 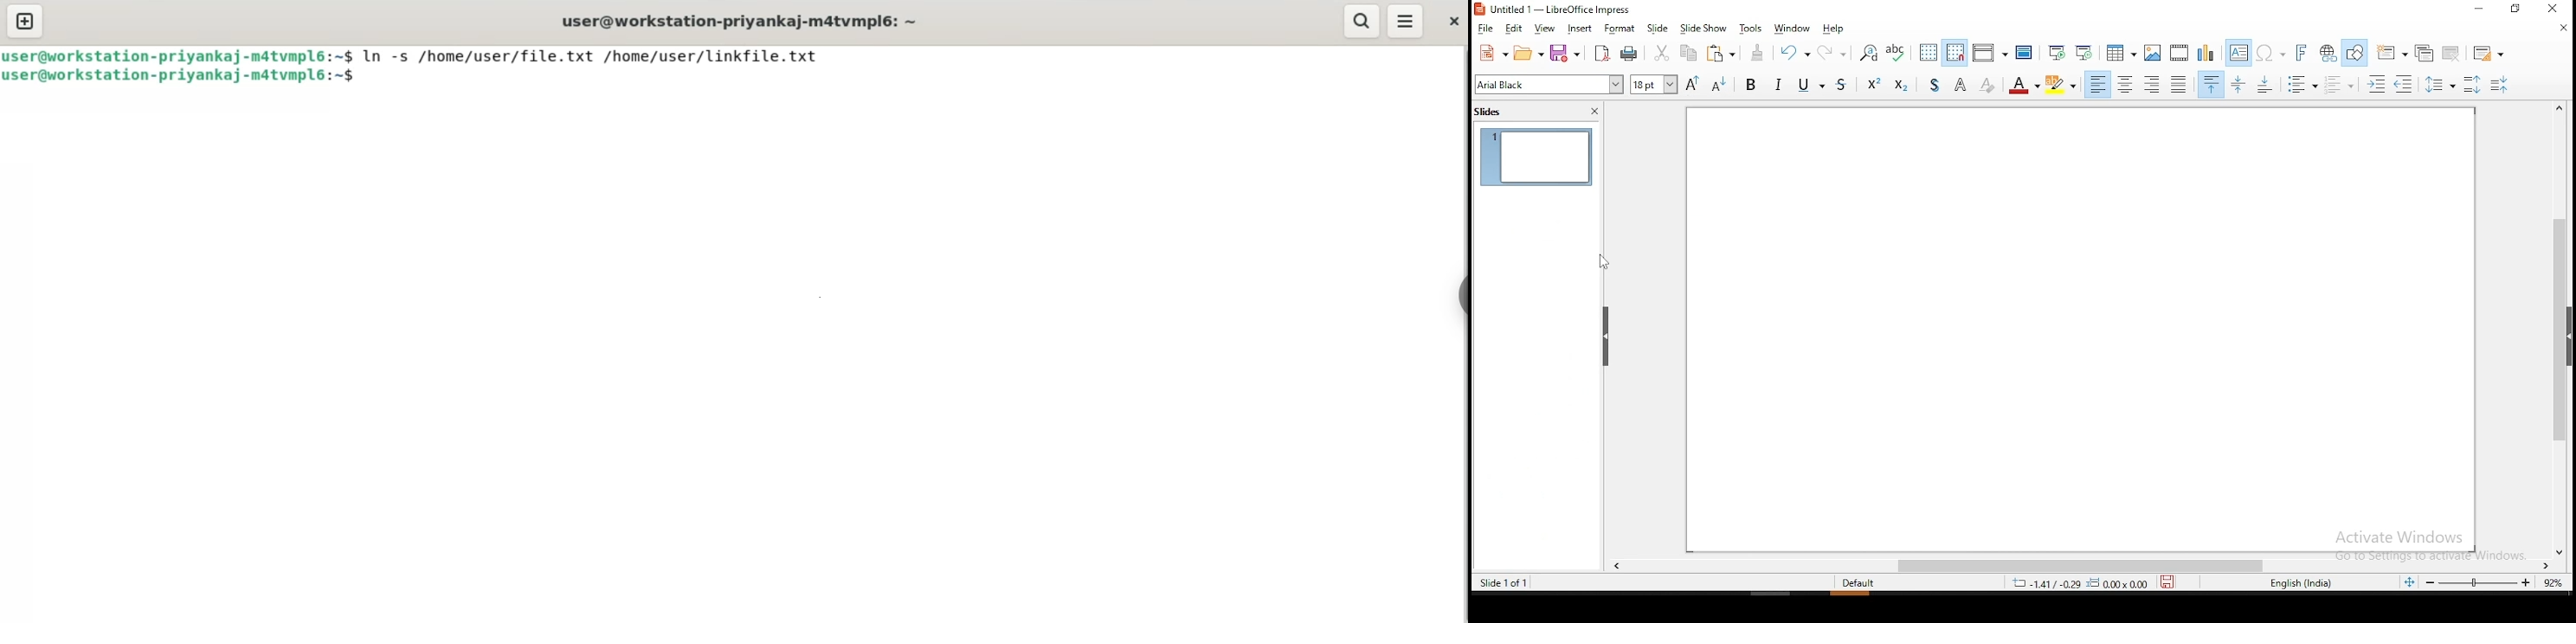 What do you see at coordinates (2078, 566) in the screenshot?
I see `scroll bar` at bounding box center [2078, 566].